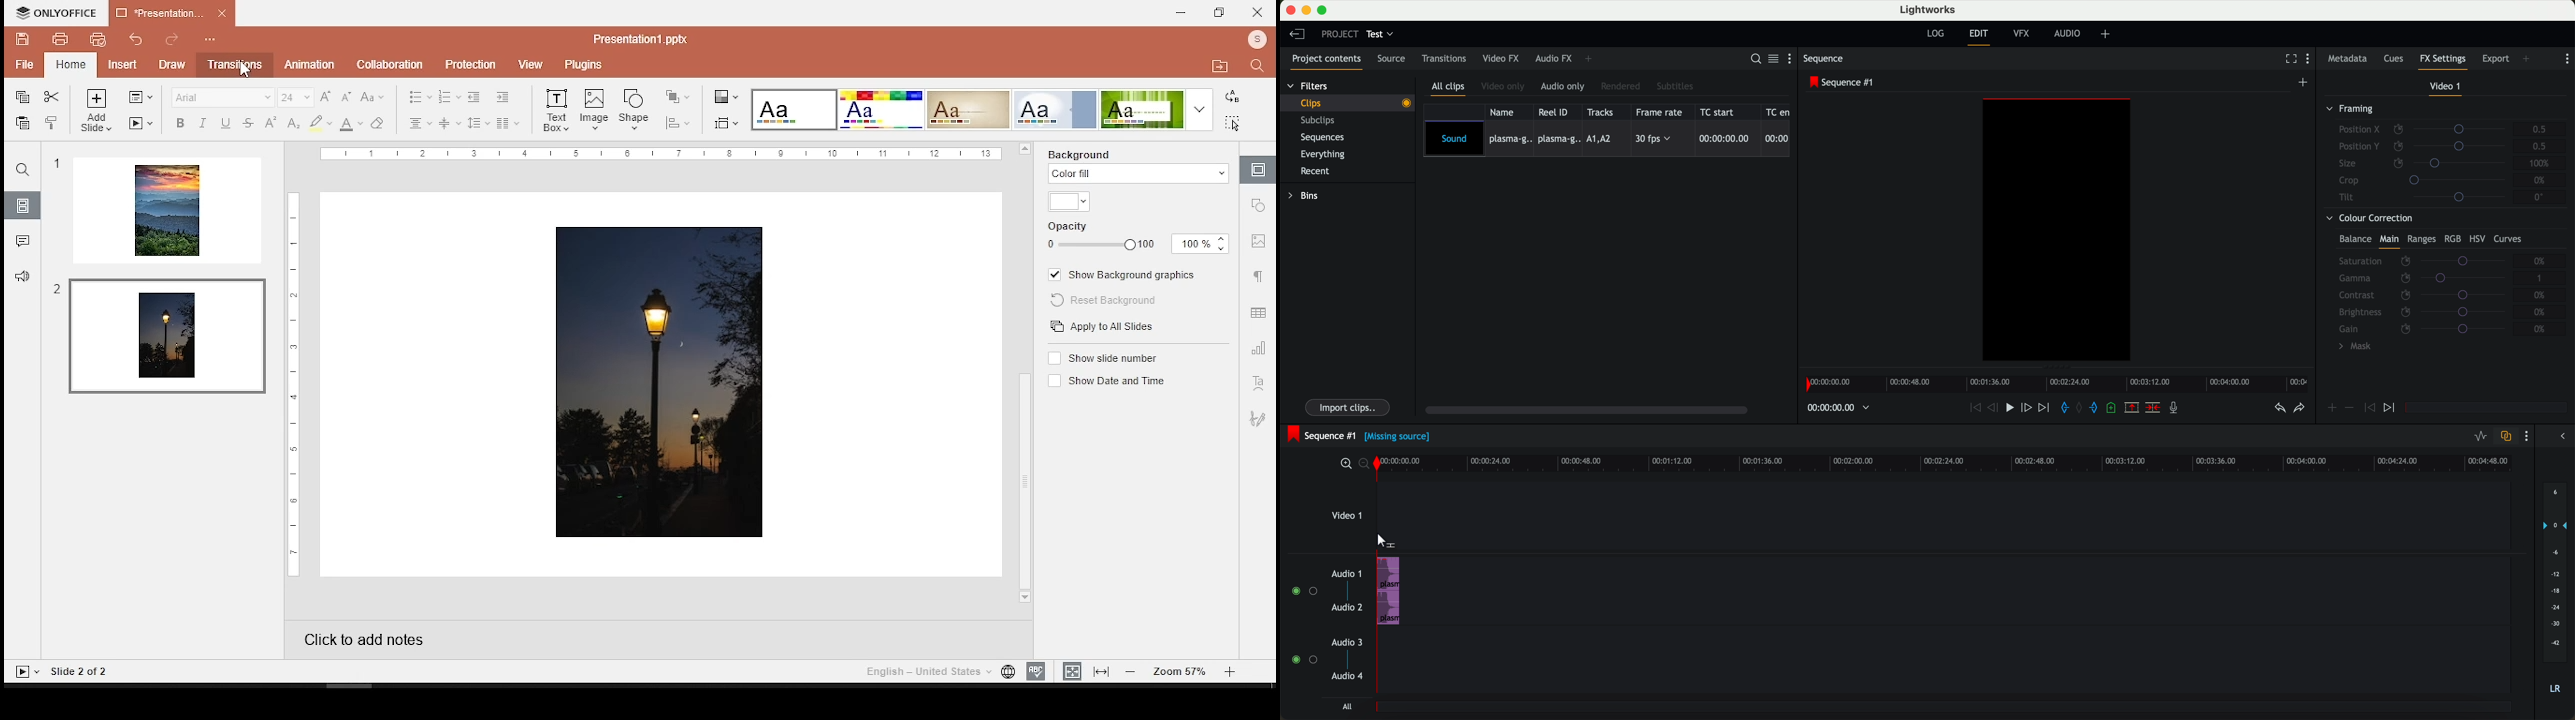  What do you see at coordinates (1661, 112) in the screenshot?
I see `frame rate` at bounding box center [1661, 112].